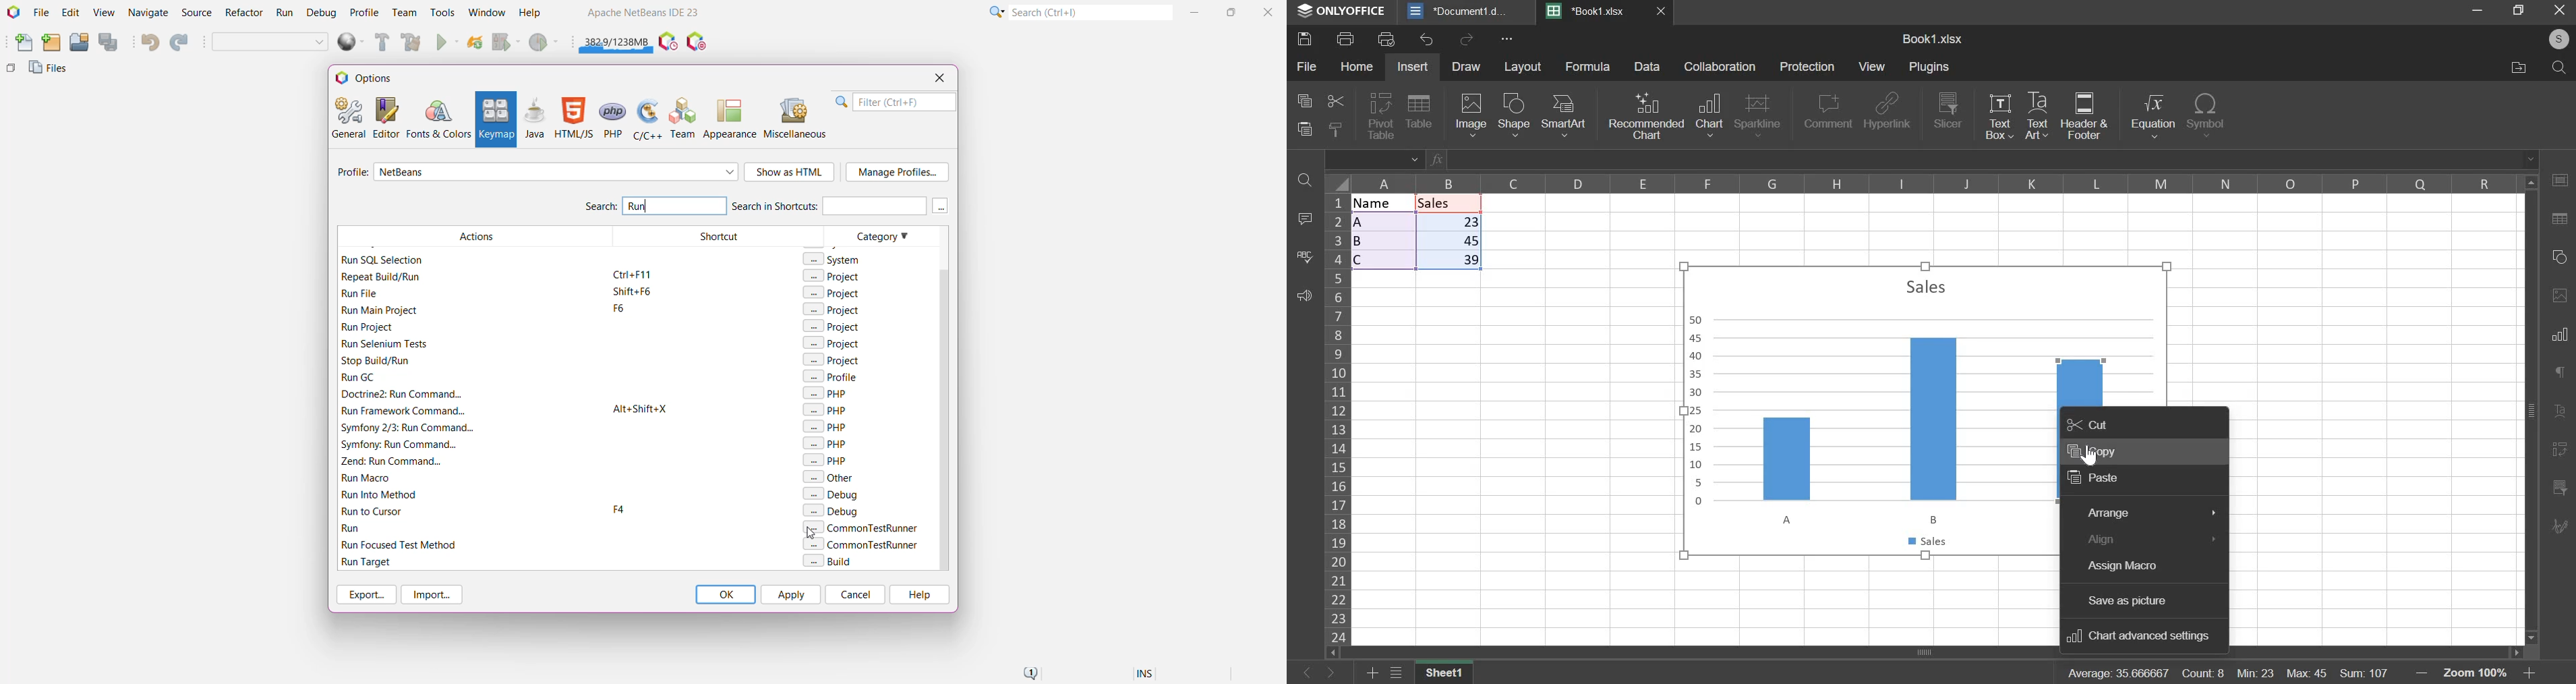  Describe the element at coordinates (2556, 42) in the screenshot. I see `account` at that location.